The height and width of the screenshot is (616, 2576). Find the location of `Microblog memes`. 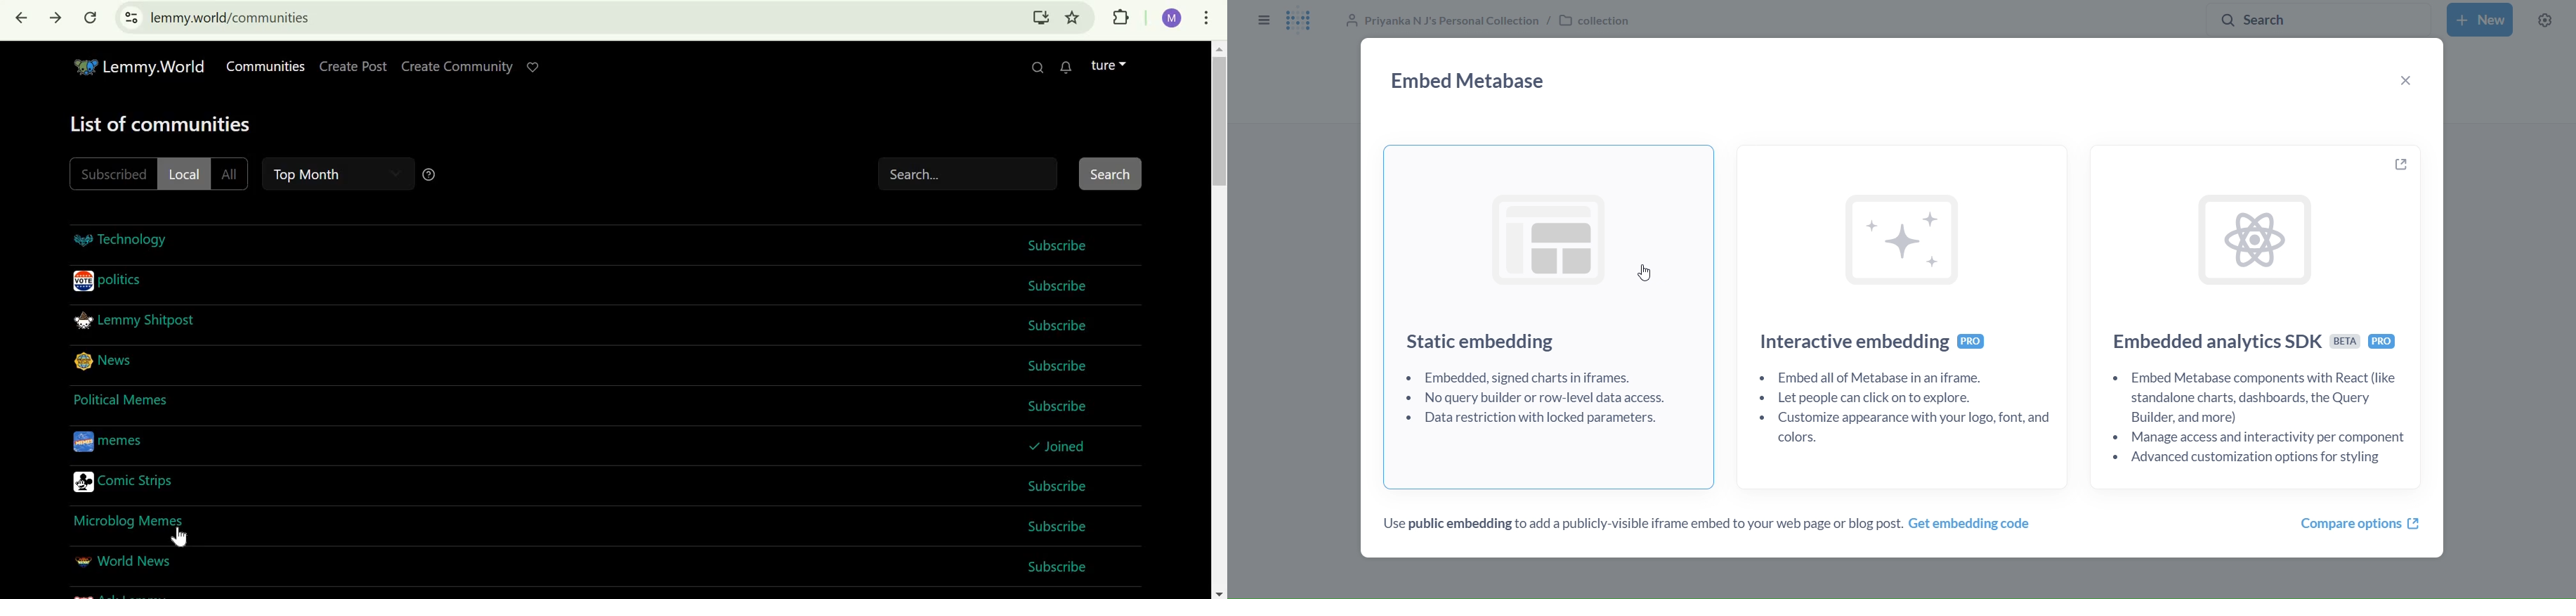

Microblog memes is located at coordinates (132, 518).